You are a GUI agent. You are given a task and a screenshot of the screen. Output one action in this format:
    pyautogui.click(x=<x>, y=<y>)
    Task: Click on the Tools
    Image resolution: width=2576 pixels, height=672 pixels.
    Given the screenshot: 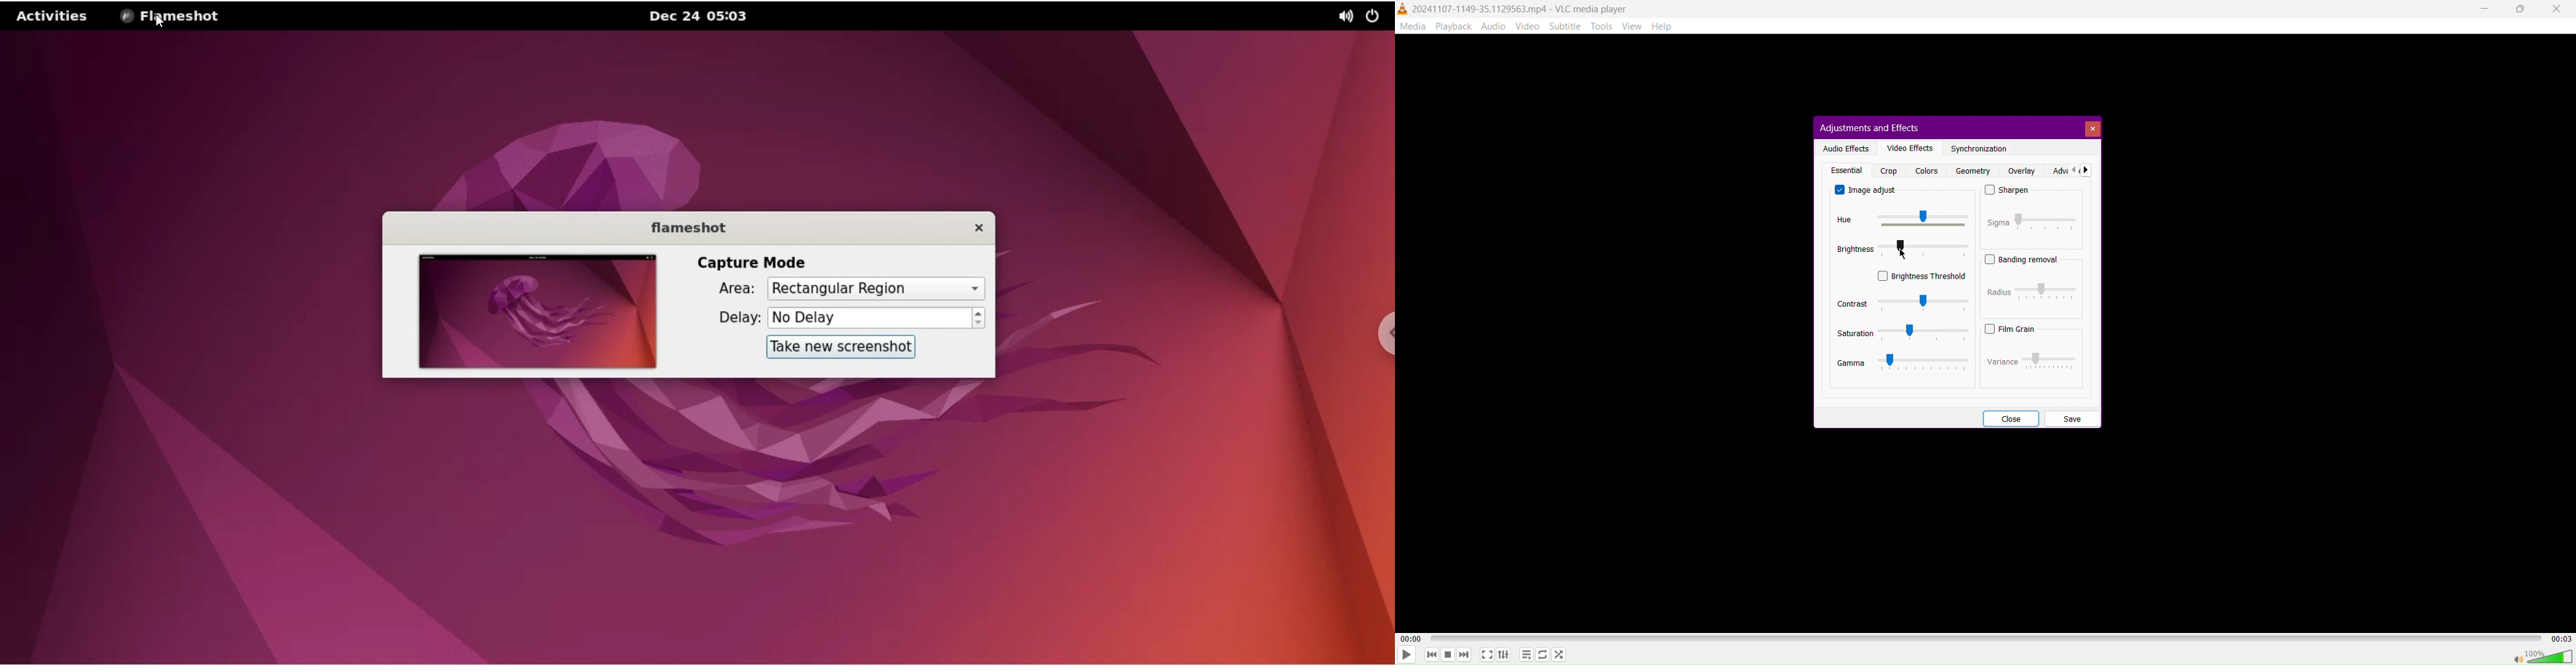 What is the action you would take?
    pyautogui.click(x=1603, y=27)
    